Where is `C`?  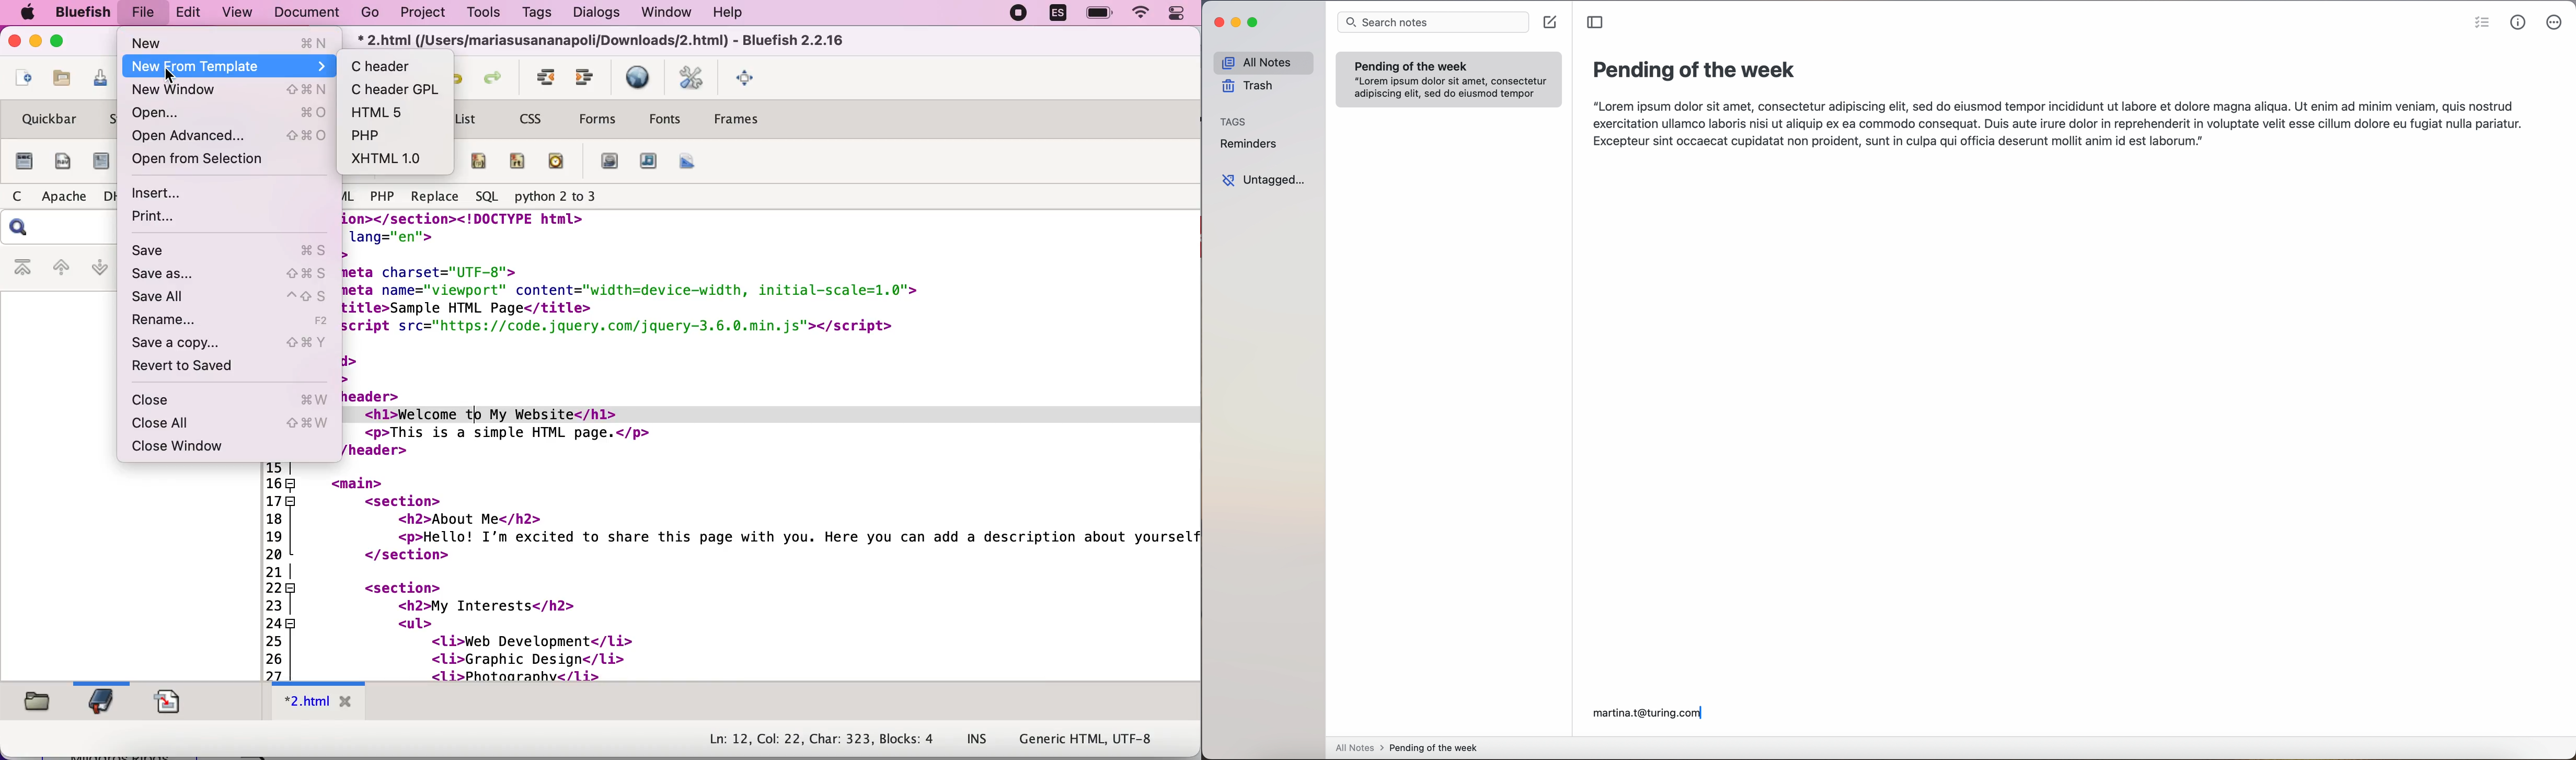 C is located at coordinates (17, 195).